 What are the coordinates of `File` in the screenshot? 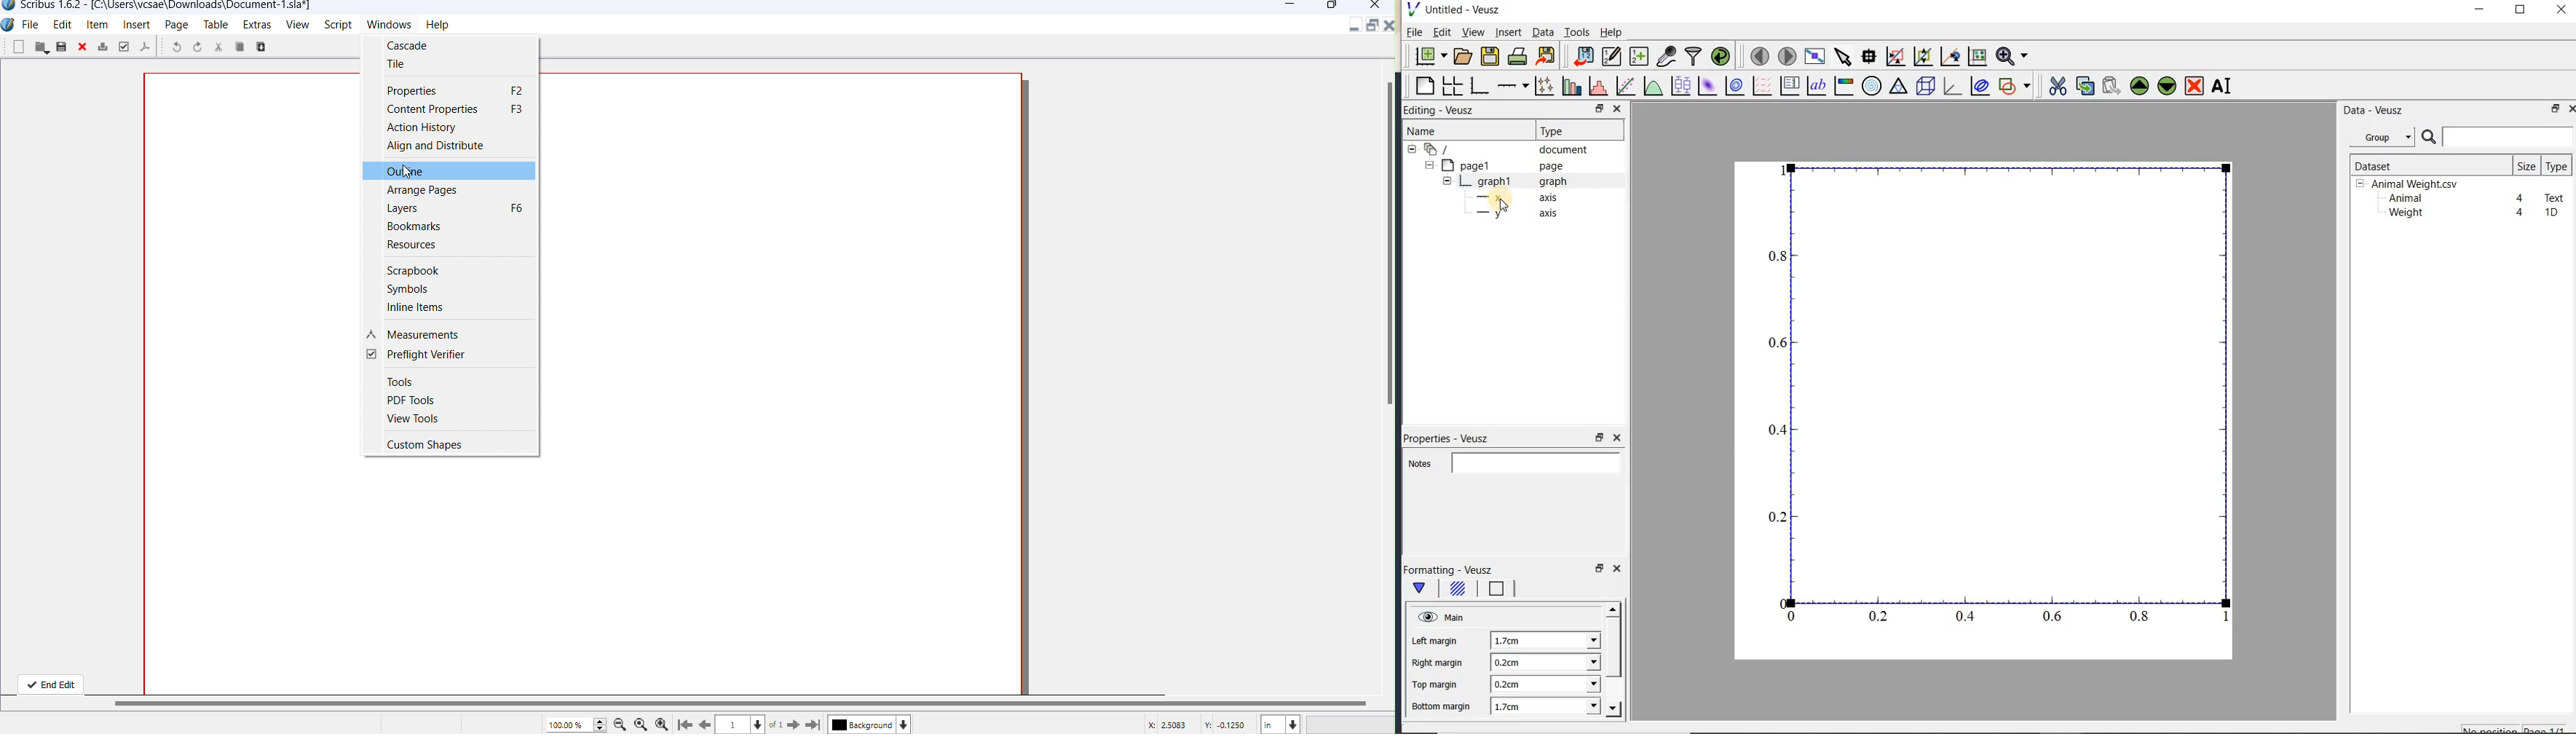 It's located at (32, 25).